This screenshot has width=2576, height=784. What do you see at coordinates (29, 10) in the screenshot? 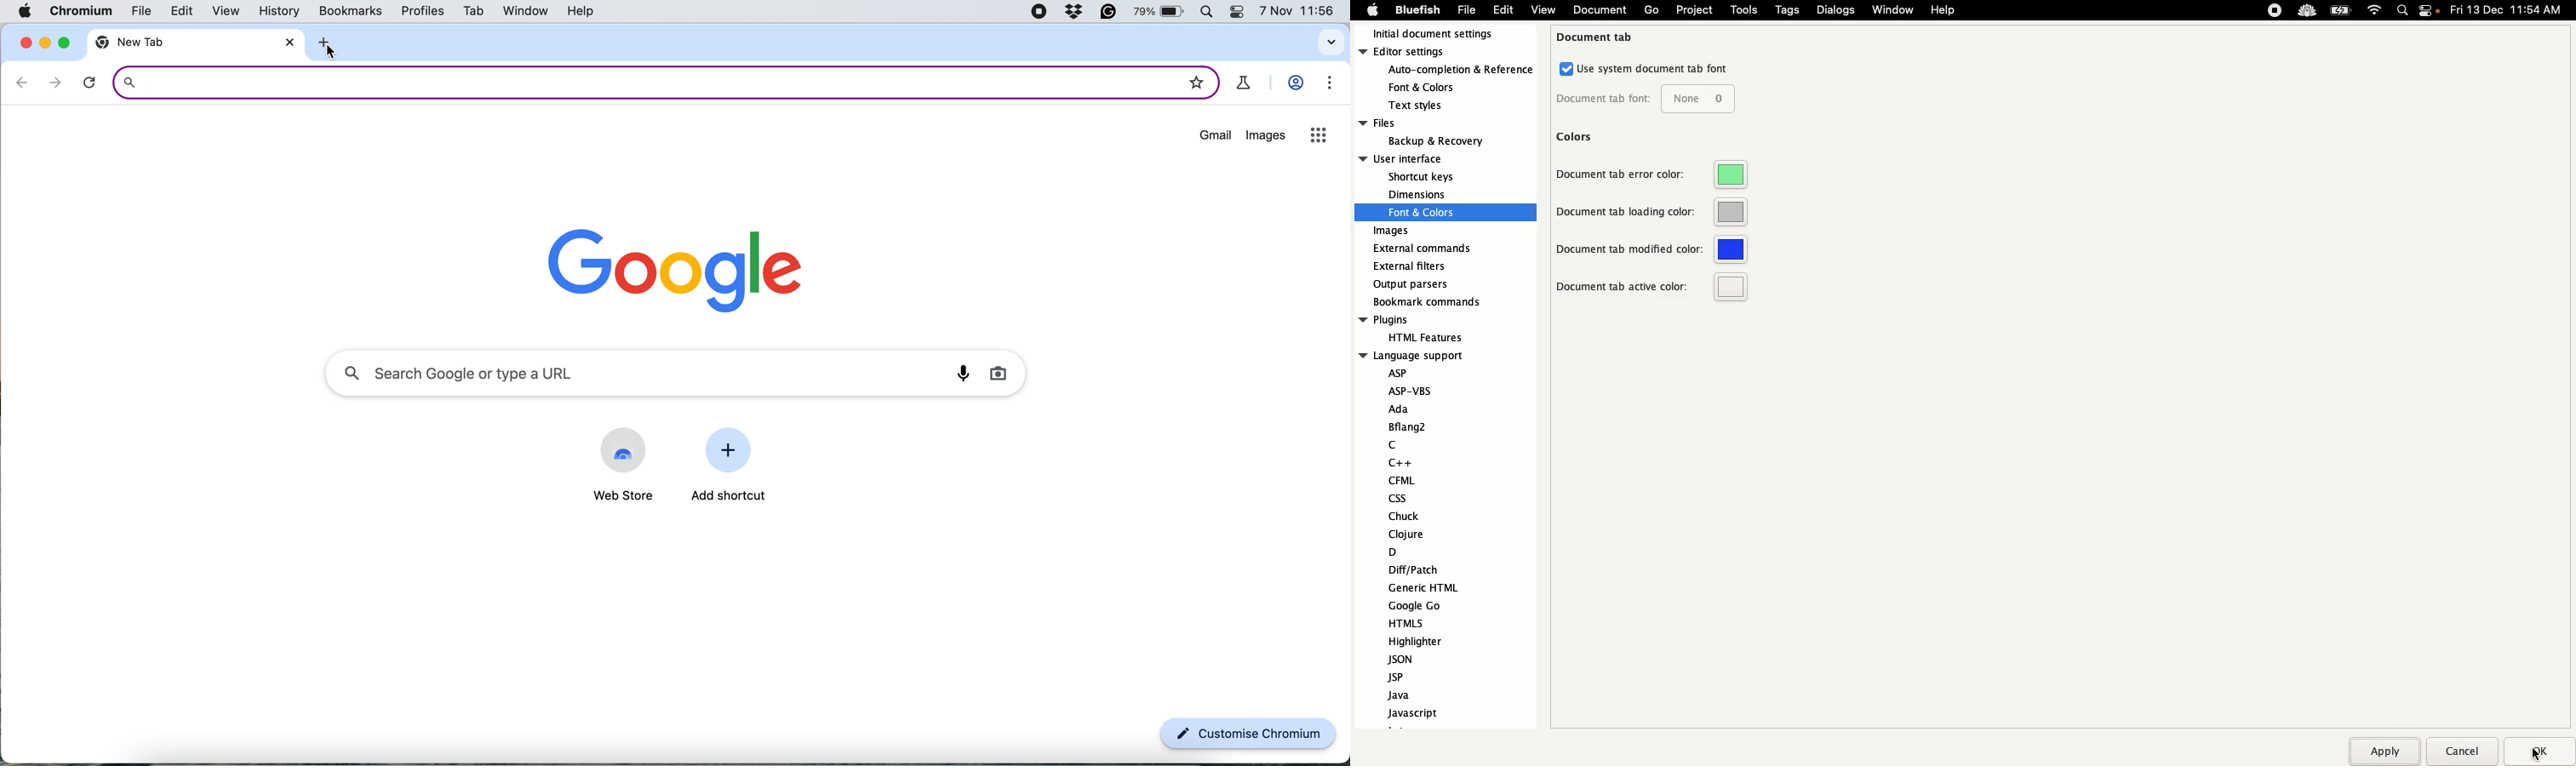
I see `system logo` at bounding box center [29, 10].